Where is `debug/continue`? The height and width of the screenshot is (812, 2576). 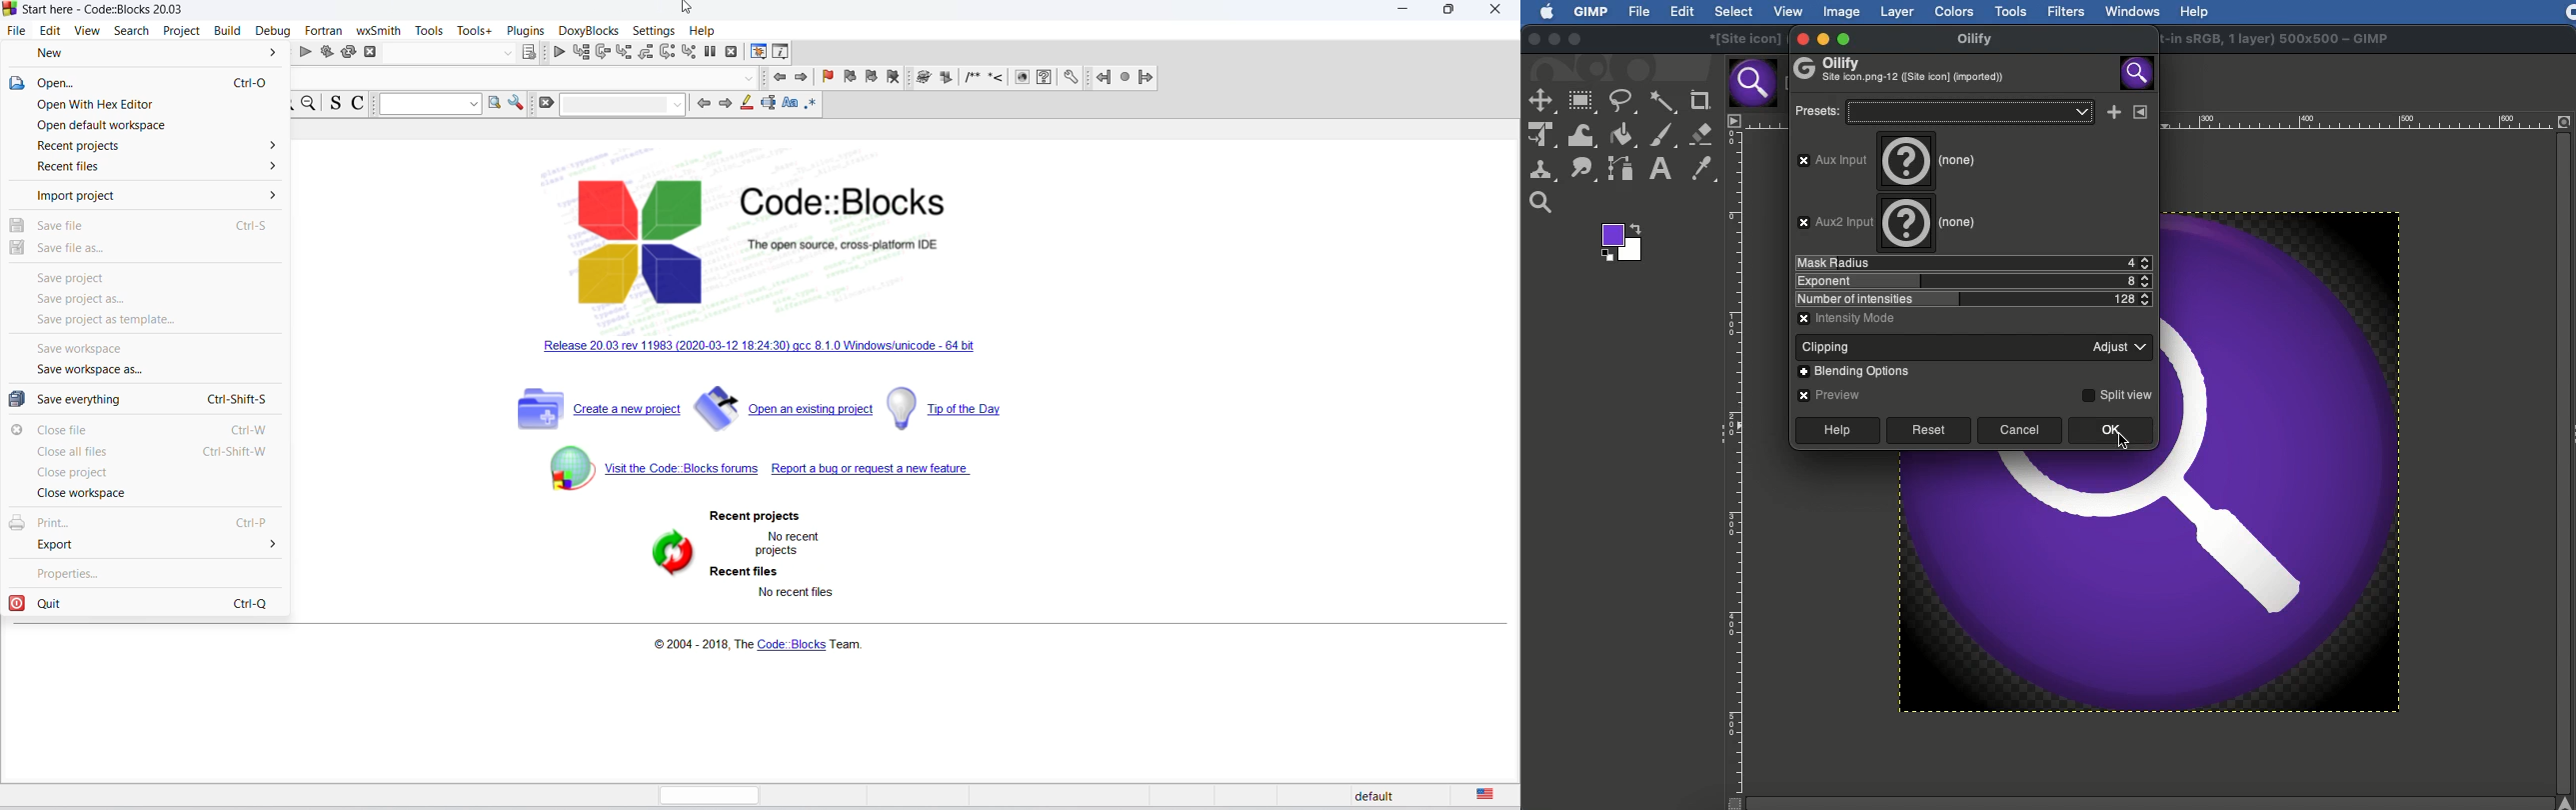 debug/continue is located at coordinates (555, 52).